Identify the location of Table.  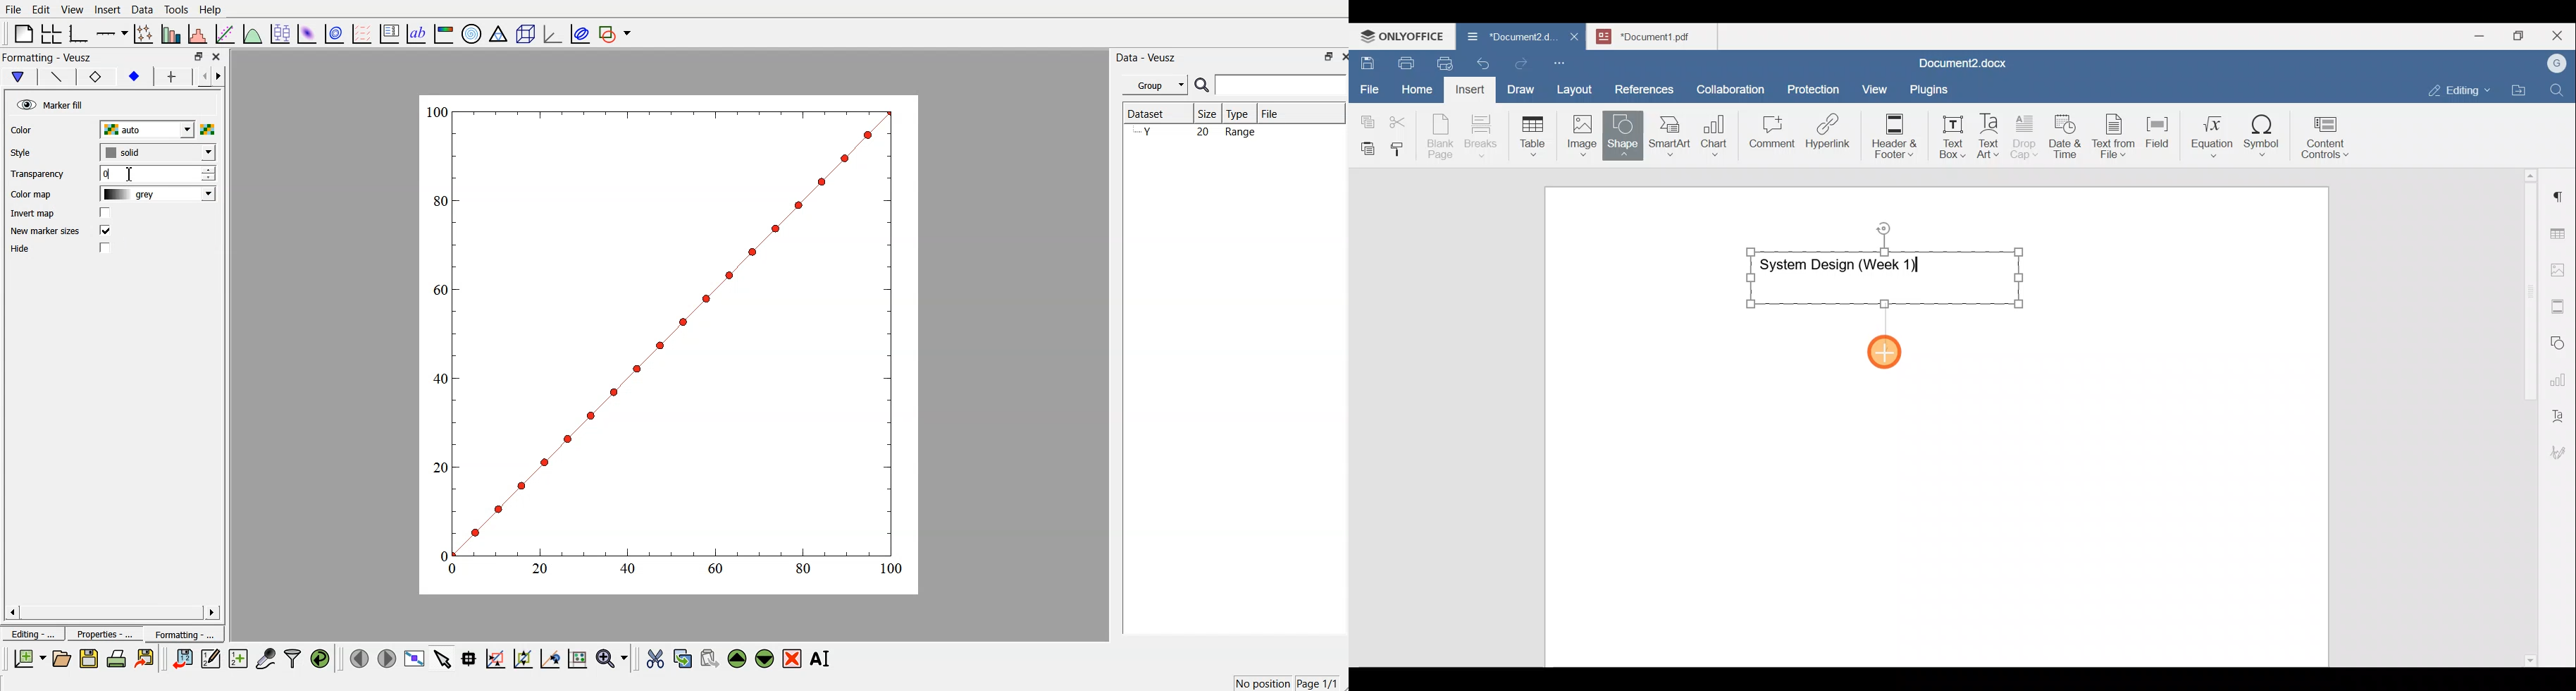
(1533, 133).